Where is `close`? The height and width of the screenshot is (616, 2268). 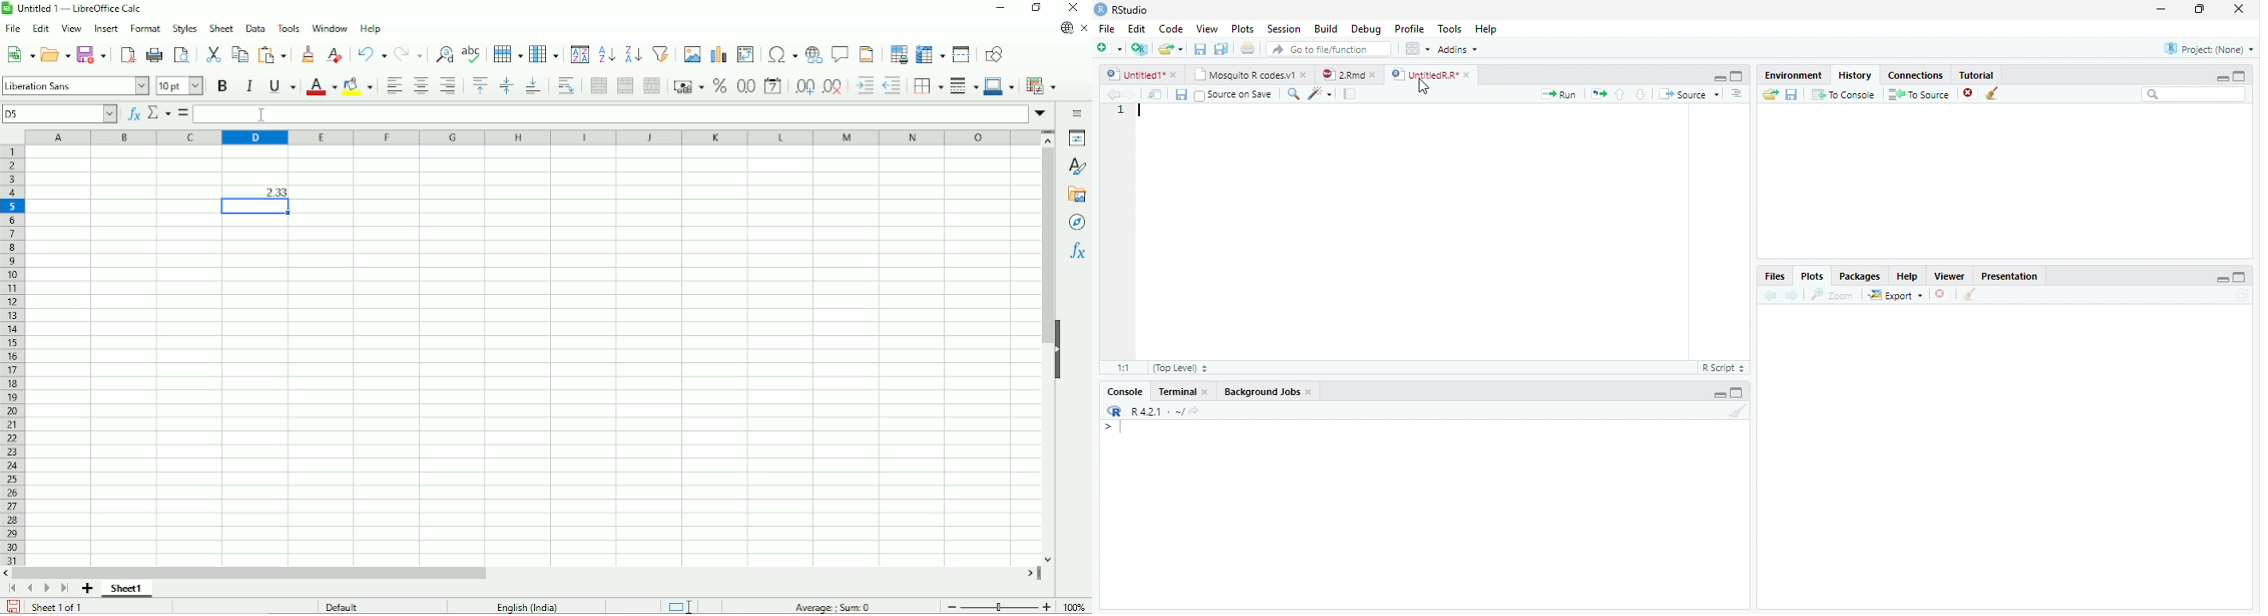
close is located at coordinates (1467, 75).